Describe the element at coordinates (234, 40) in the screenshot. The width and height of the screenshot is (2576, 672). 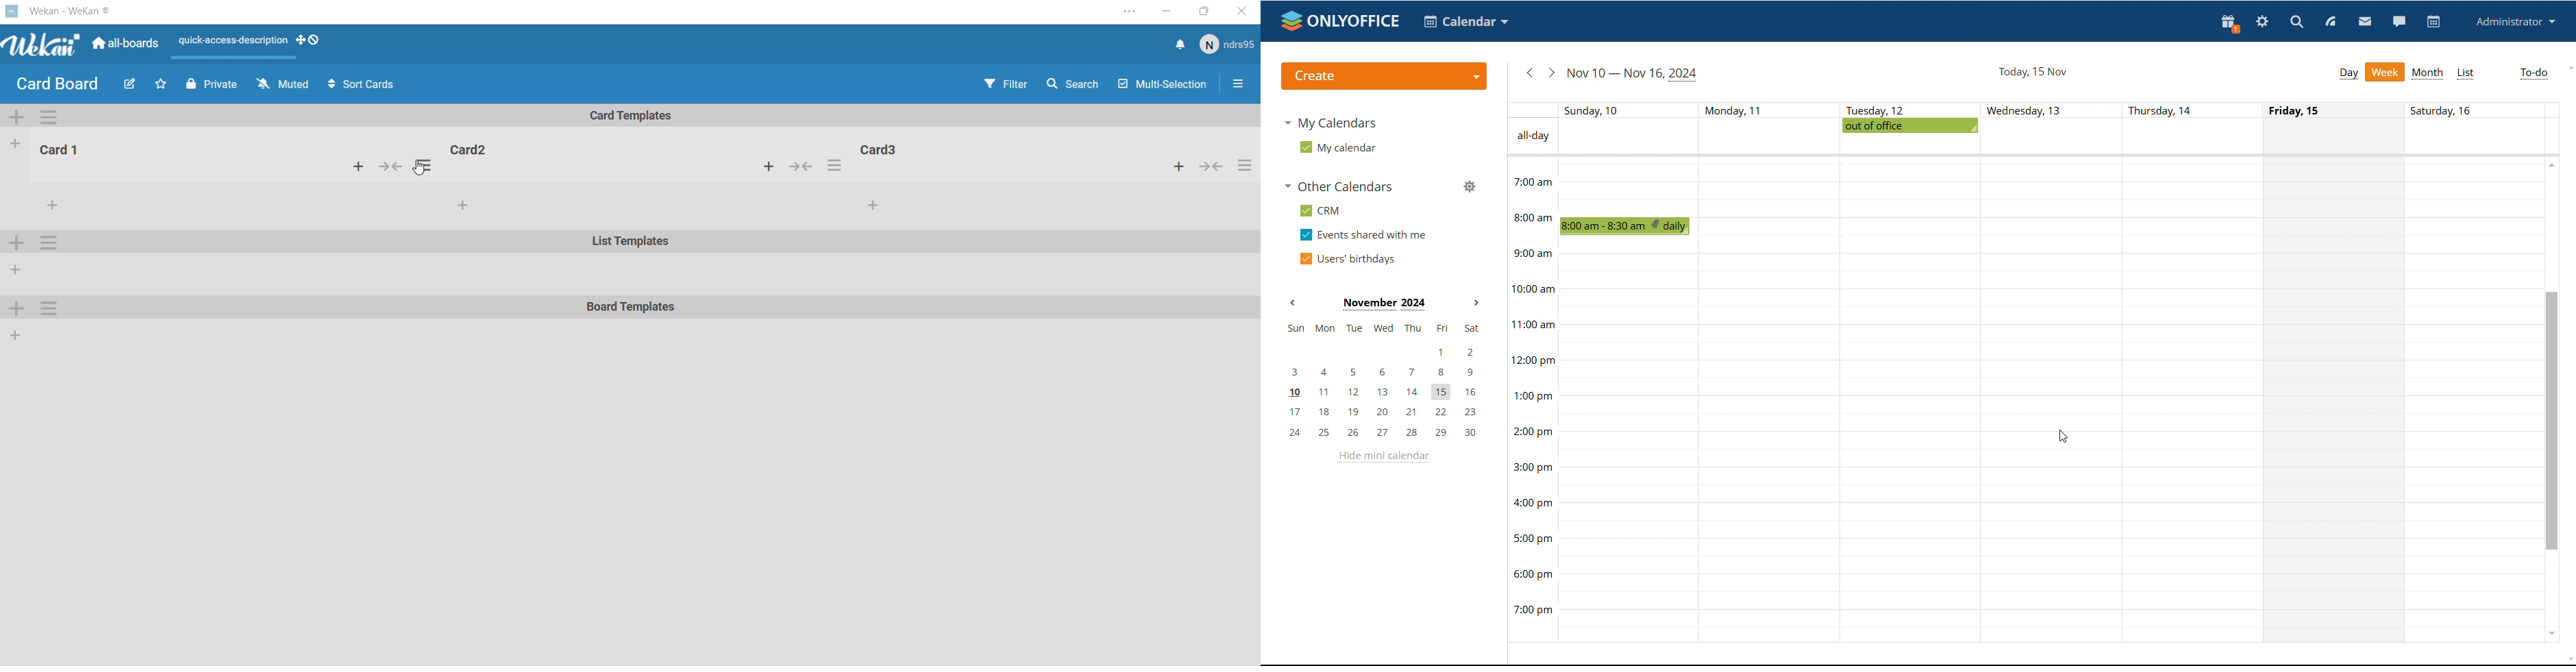
I see `Actions` at that location.